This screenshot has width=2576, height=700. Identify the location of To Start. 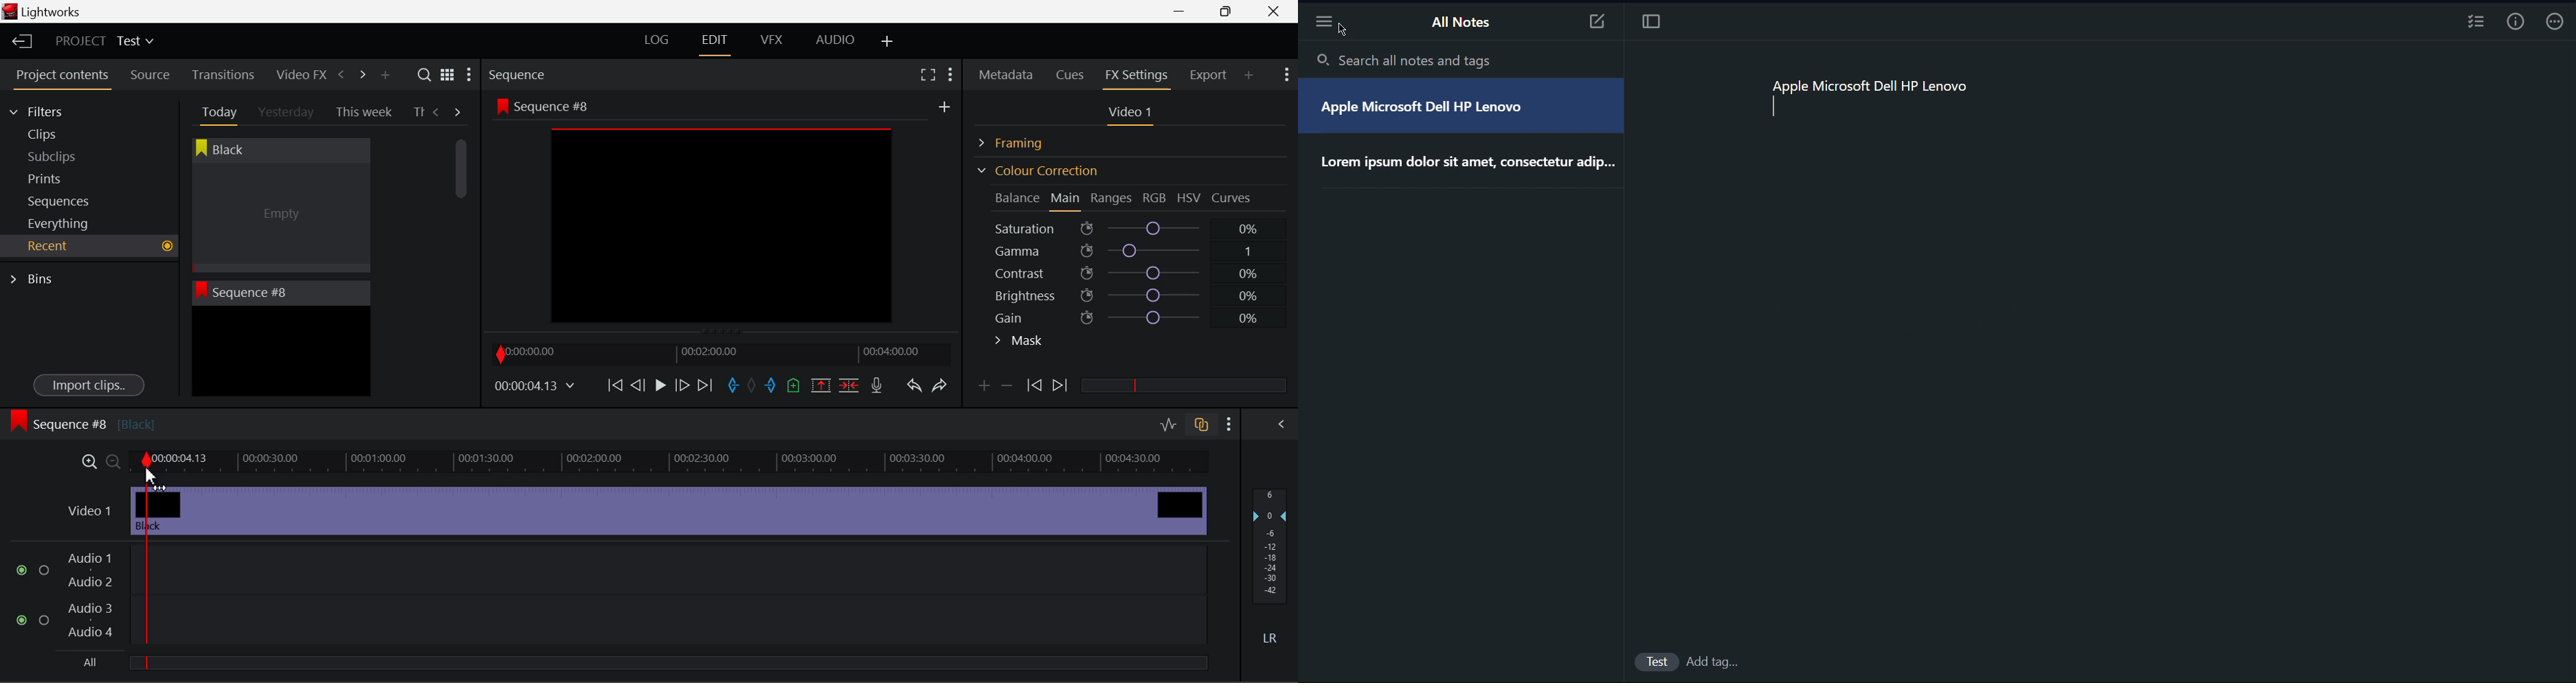
(614, 385).